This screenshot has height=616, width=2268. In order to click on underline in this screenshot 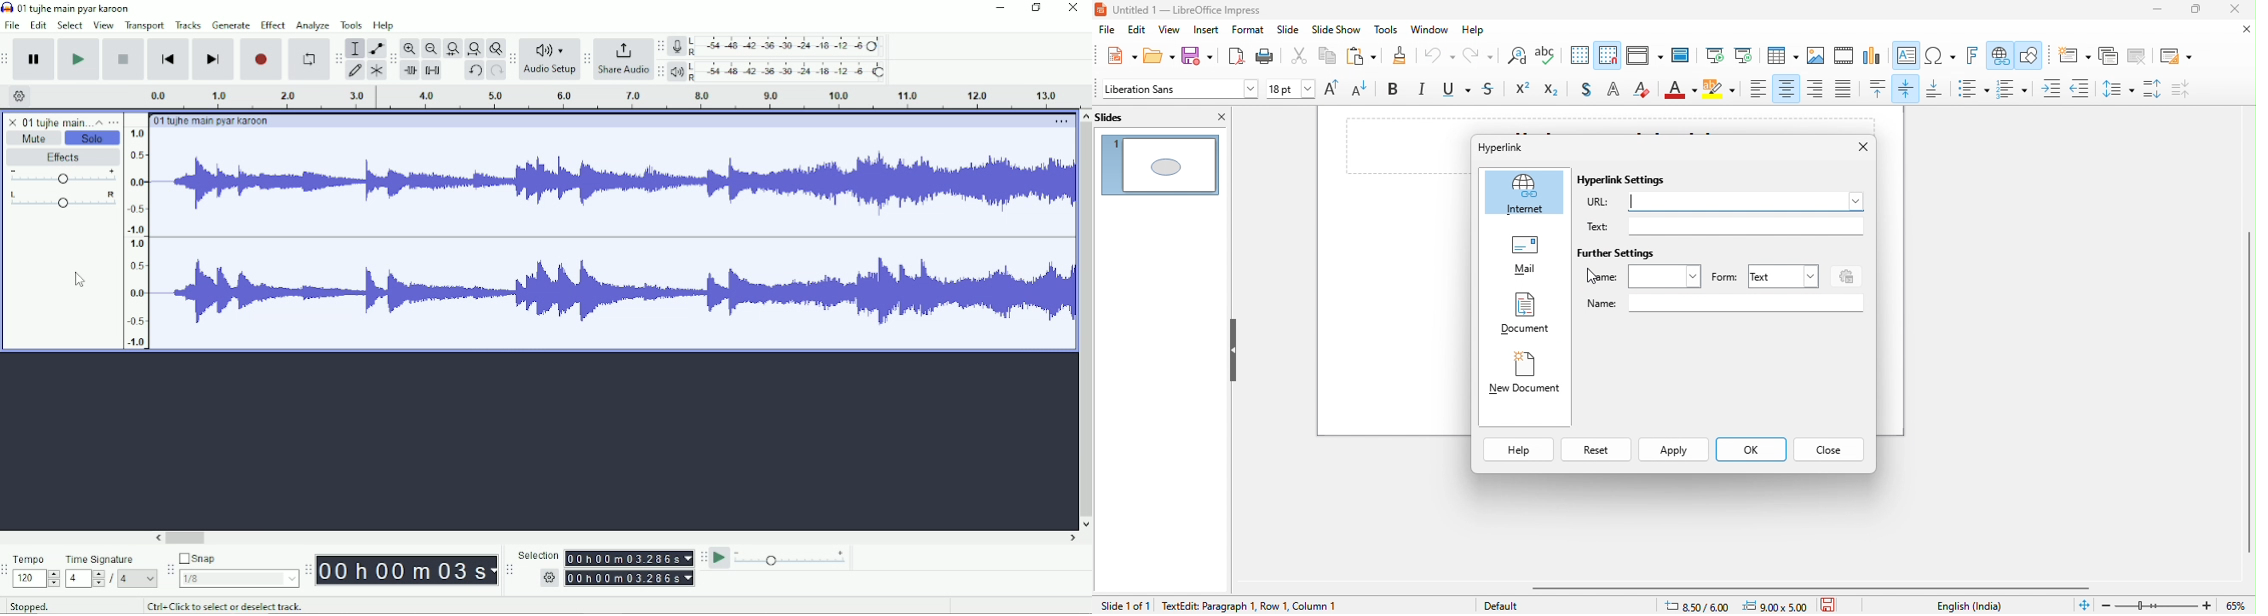, I will do `click(1459, 91)`.